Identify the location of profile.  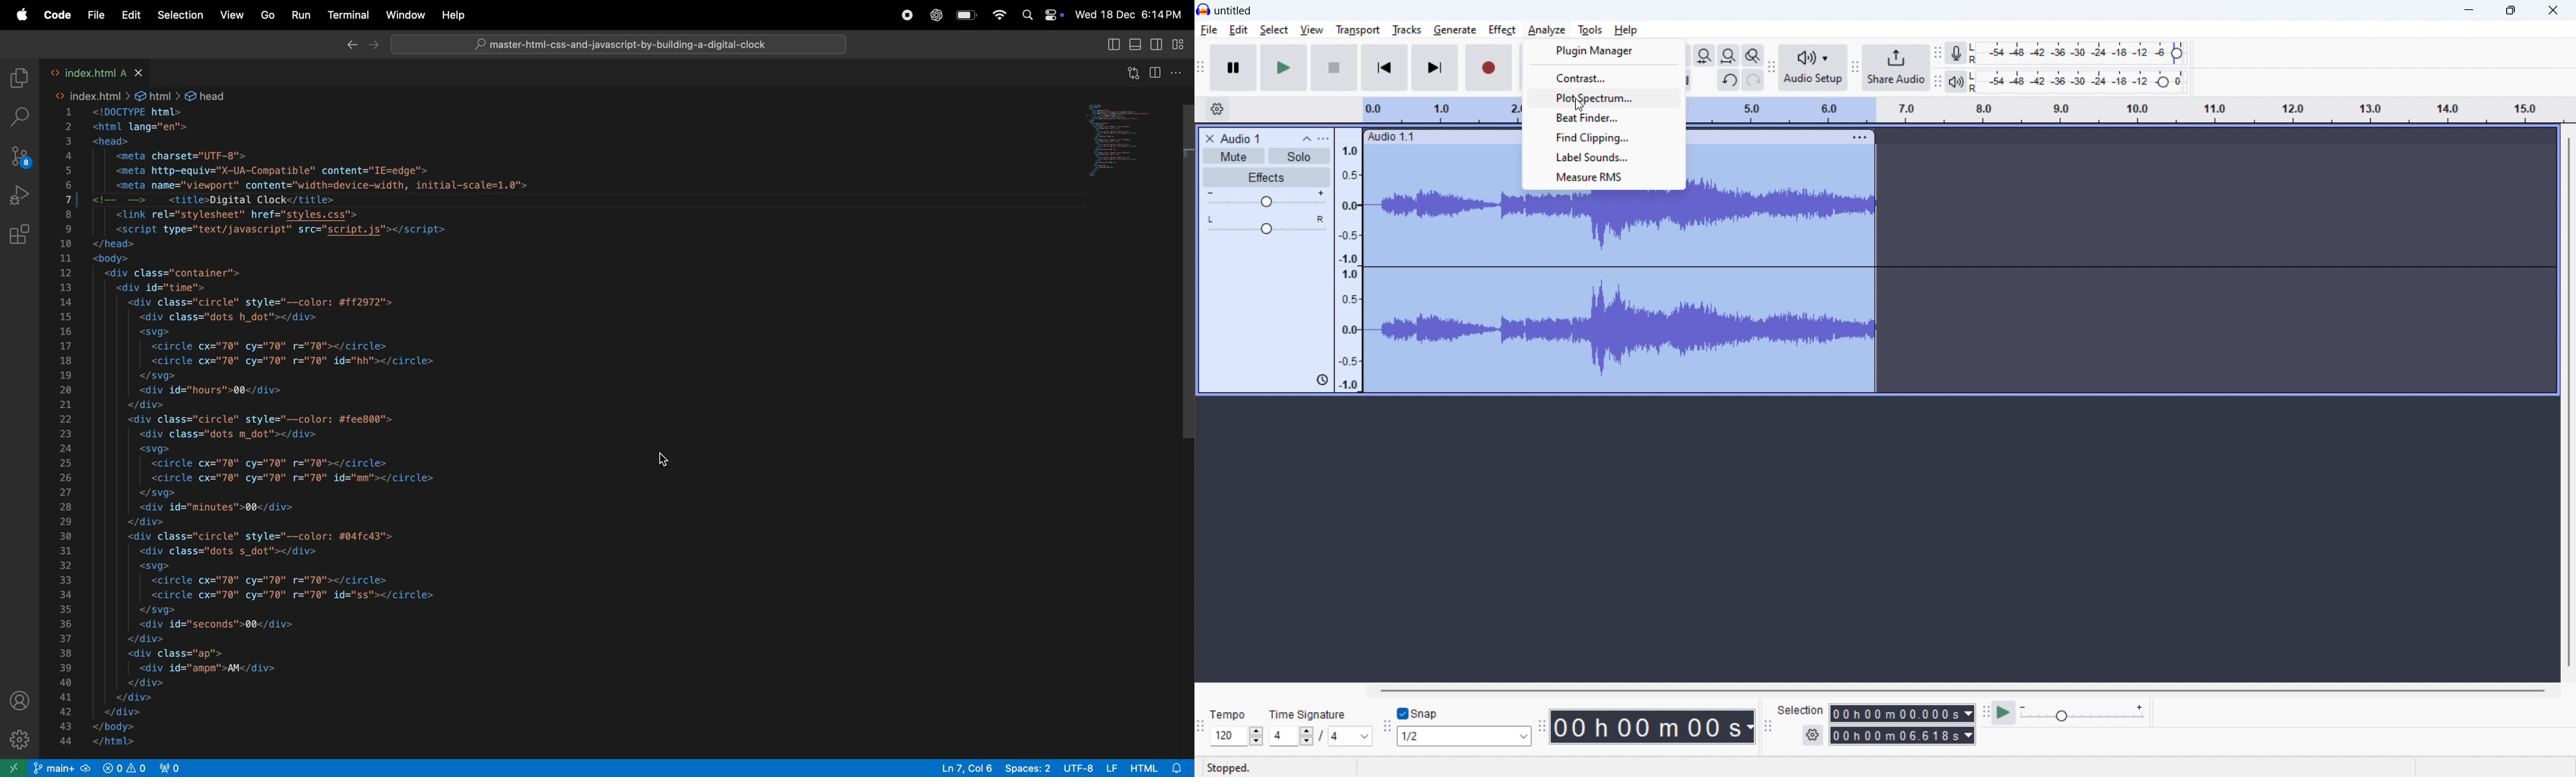
(17, 703).